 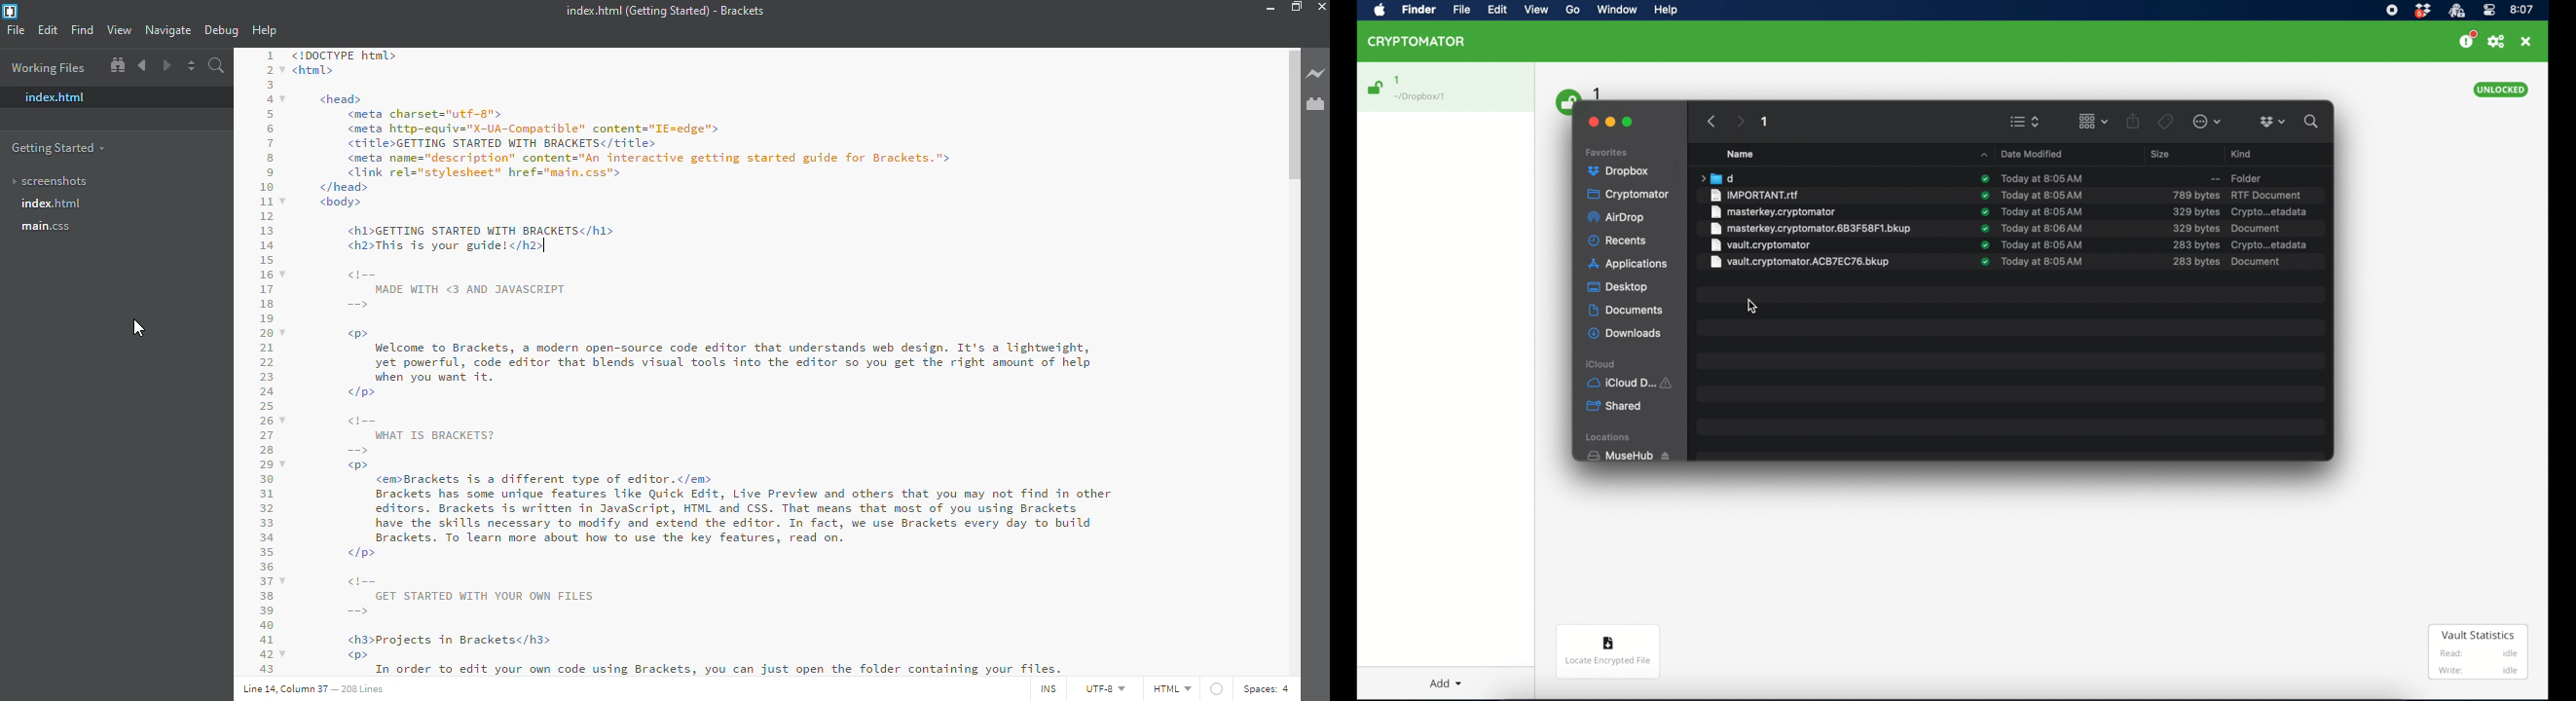 What do you see at coordinates (265, 30) in the screenshot?
I see `help` at bounding box center [265, 30].